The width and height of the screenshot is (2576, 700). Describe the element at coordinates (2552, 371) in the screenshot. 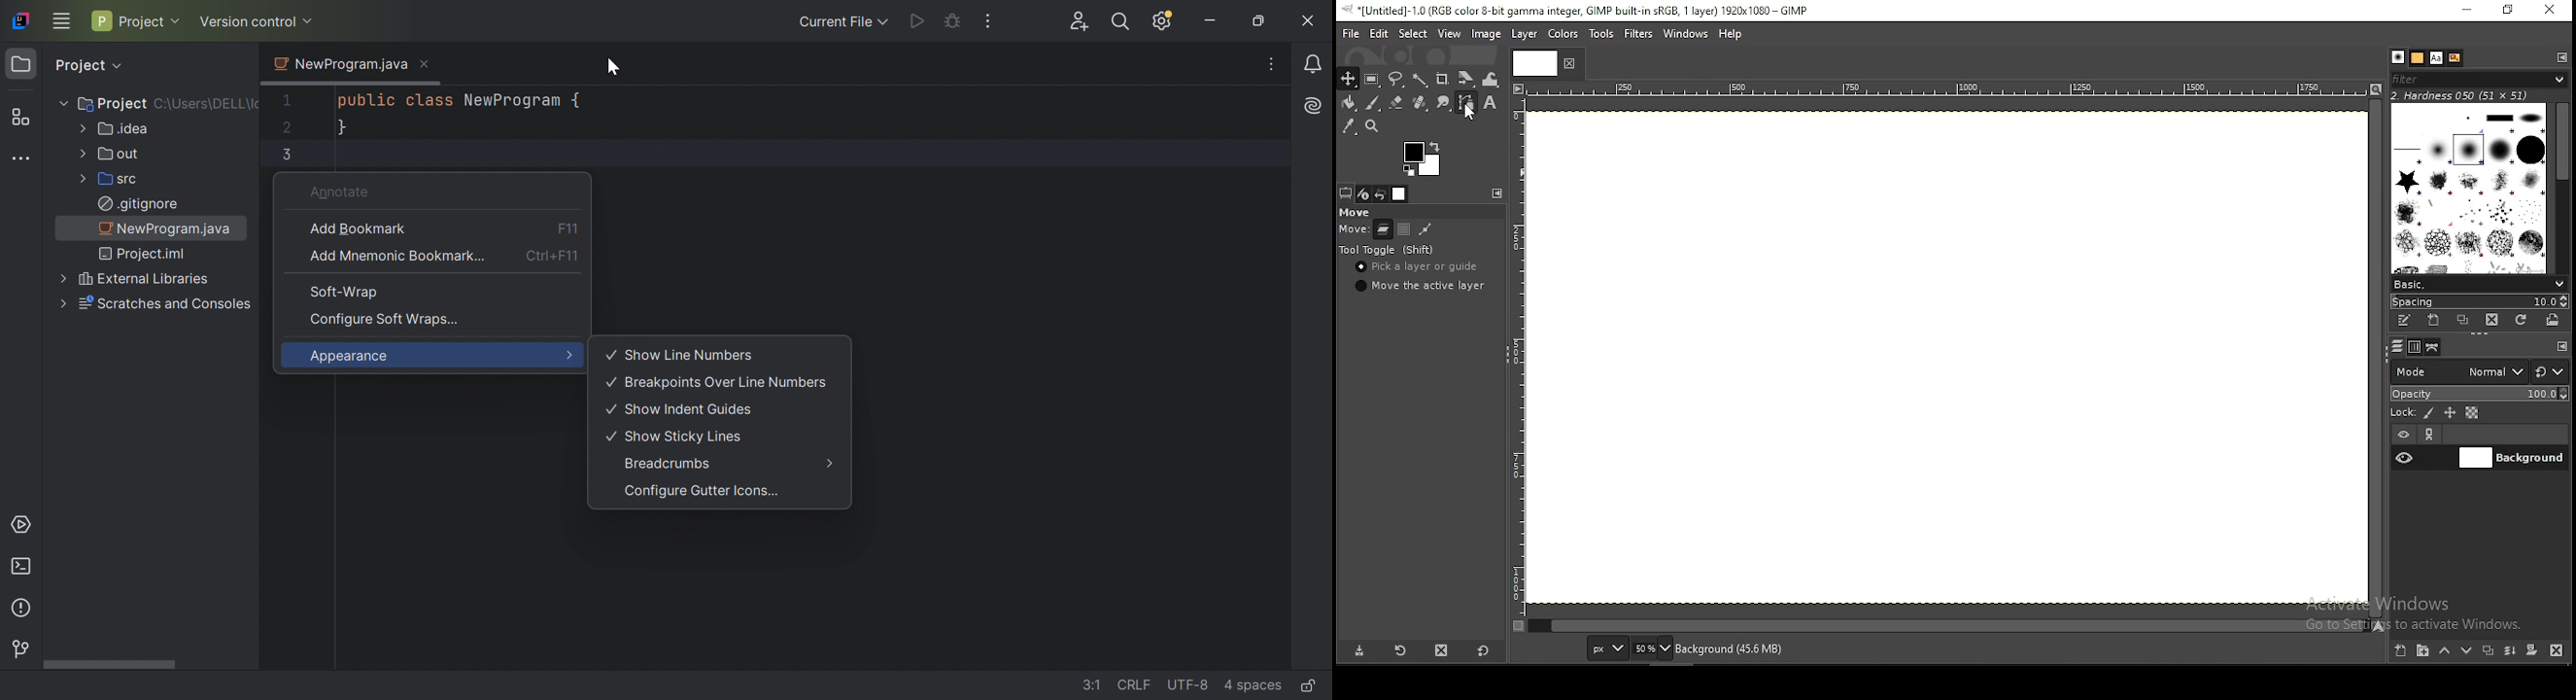

I see `switch to other modes` at that location.